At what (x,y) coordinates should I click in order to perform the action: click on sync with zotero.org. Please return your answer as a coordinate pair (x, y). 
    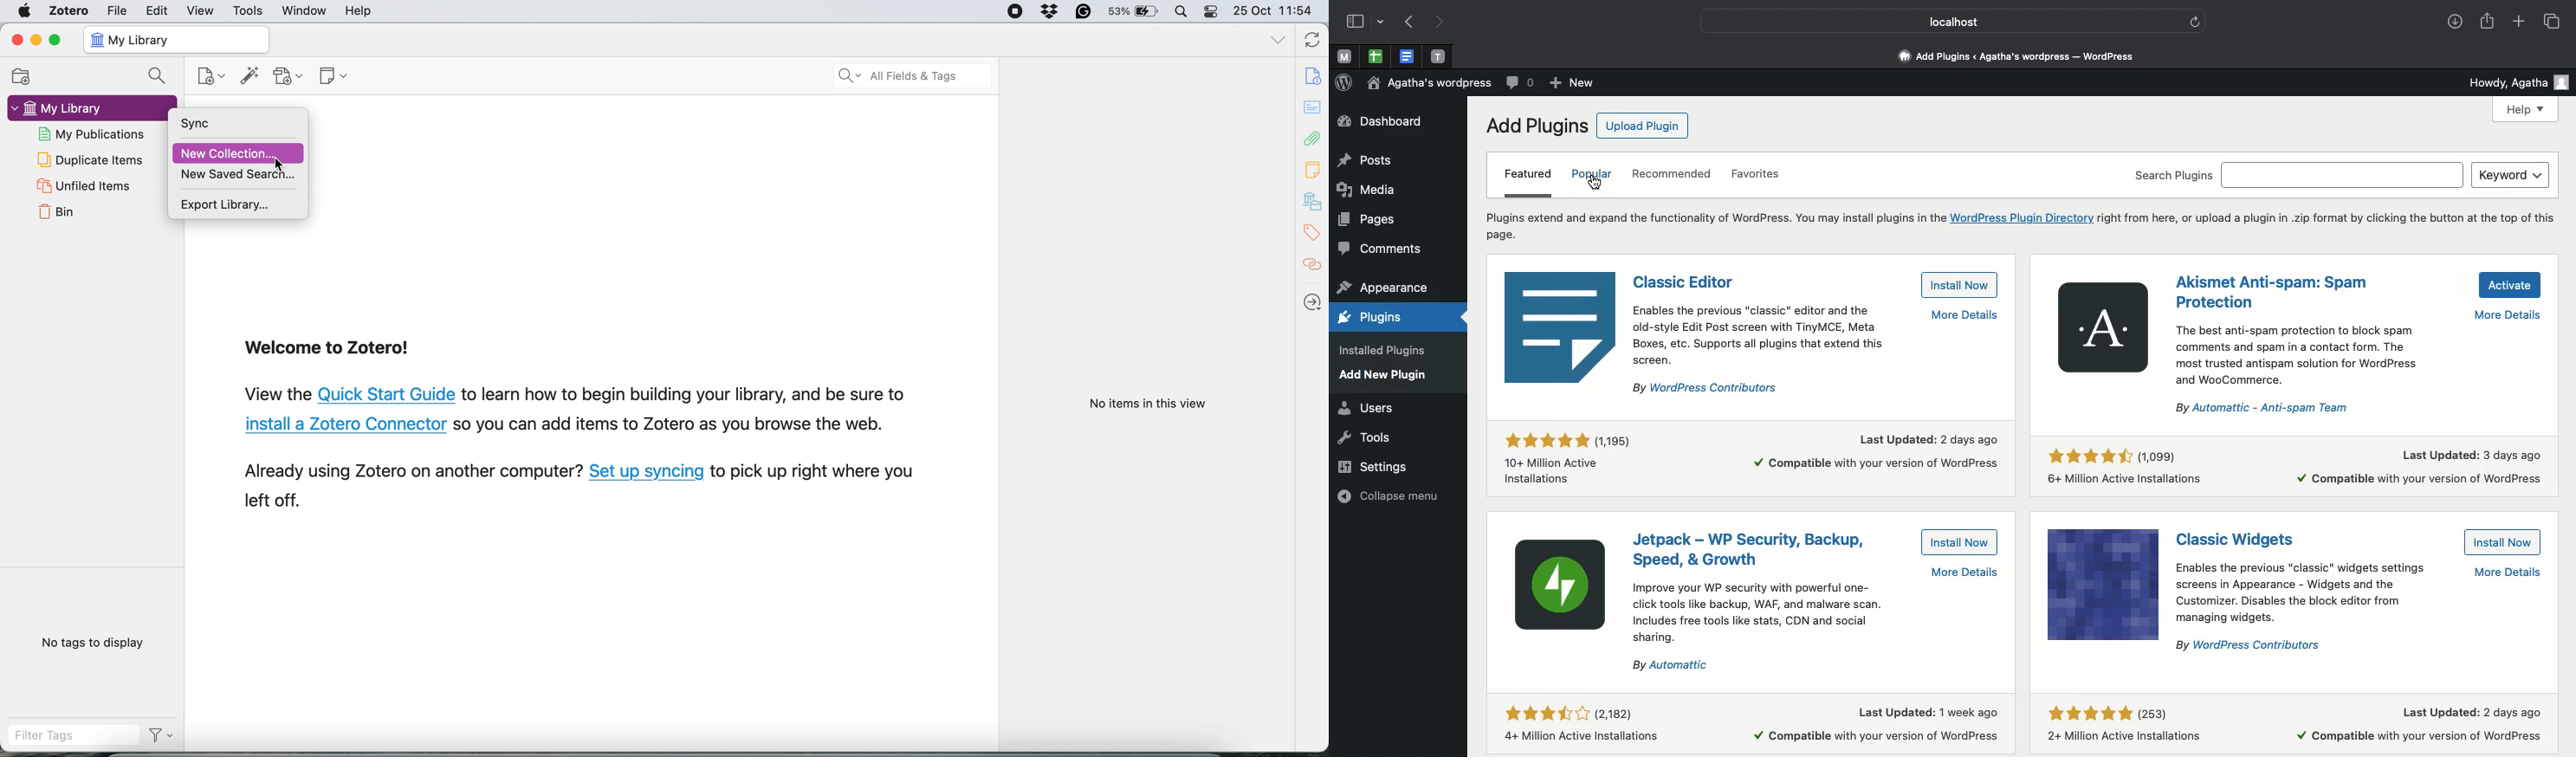
    Looking at the image, I should click on (1311, 42).